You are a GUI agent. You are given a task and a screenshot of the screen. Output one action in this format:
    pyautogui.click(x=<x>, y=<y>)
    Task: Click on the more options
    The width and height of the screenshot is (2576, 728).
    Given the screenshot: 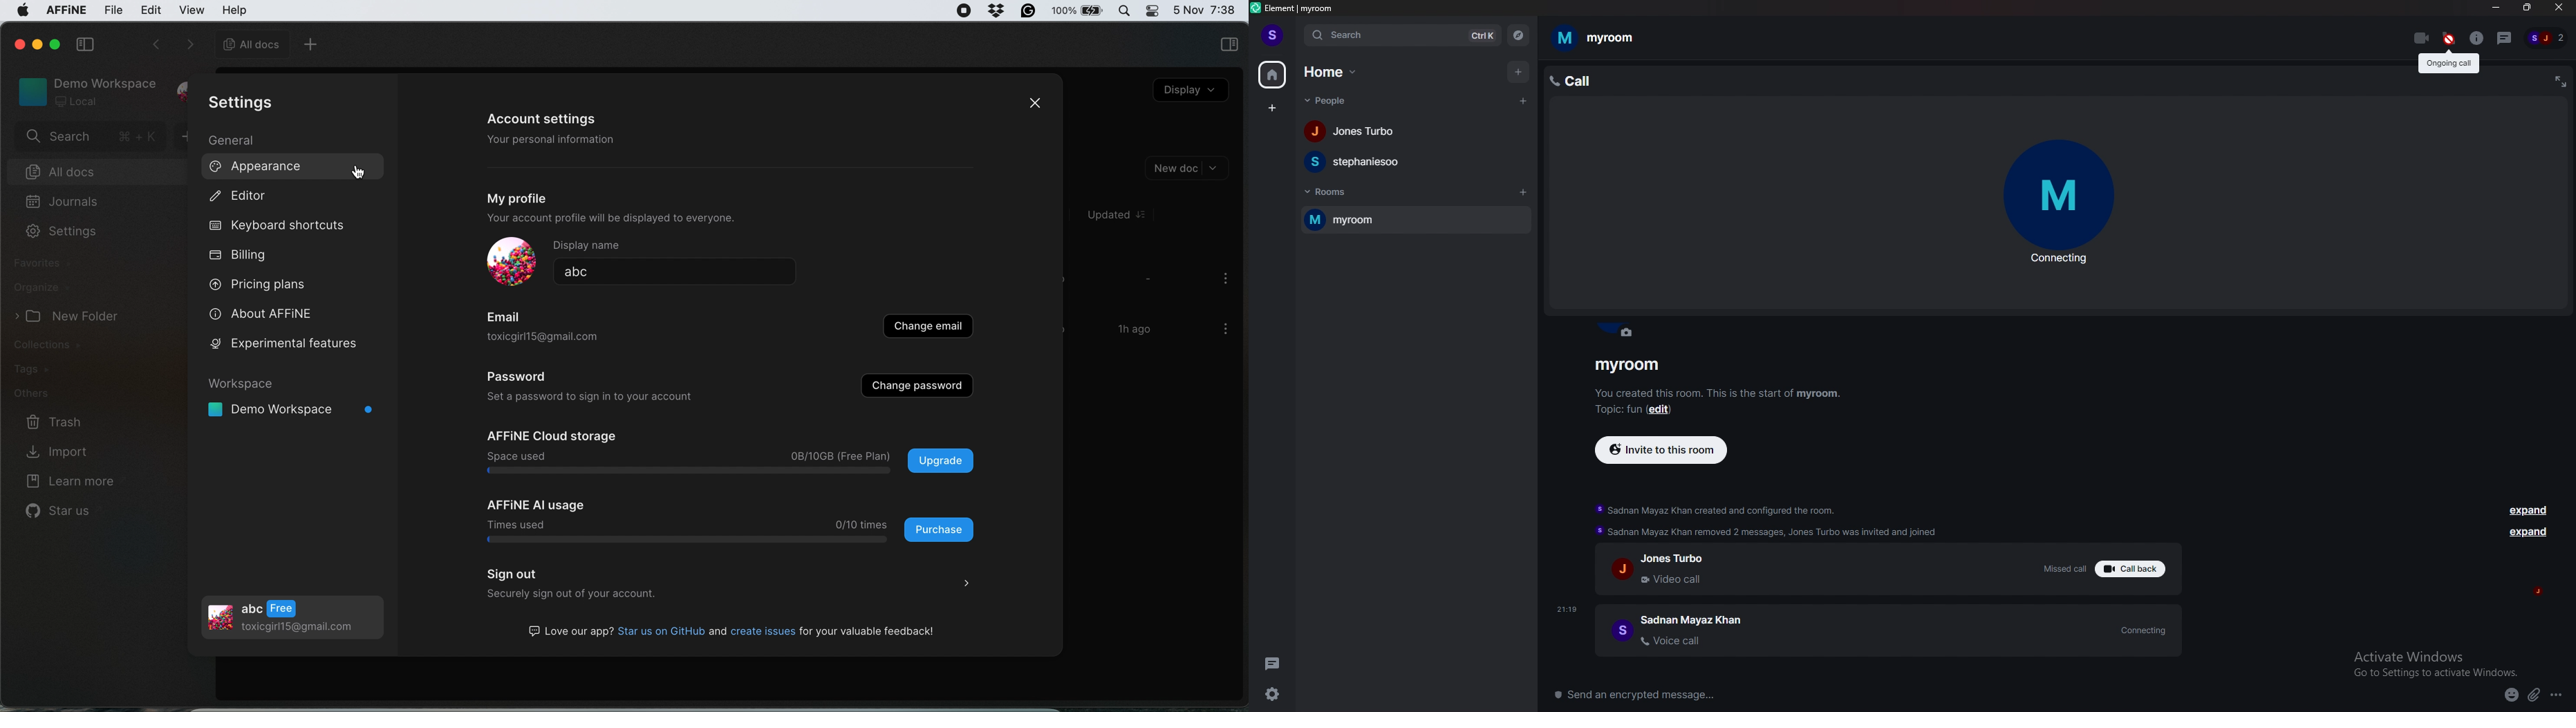 What is the action you would take?
    pyautogui.click(x=2557, y=695)
    